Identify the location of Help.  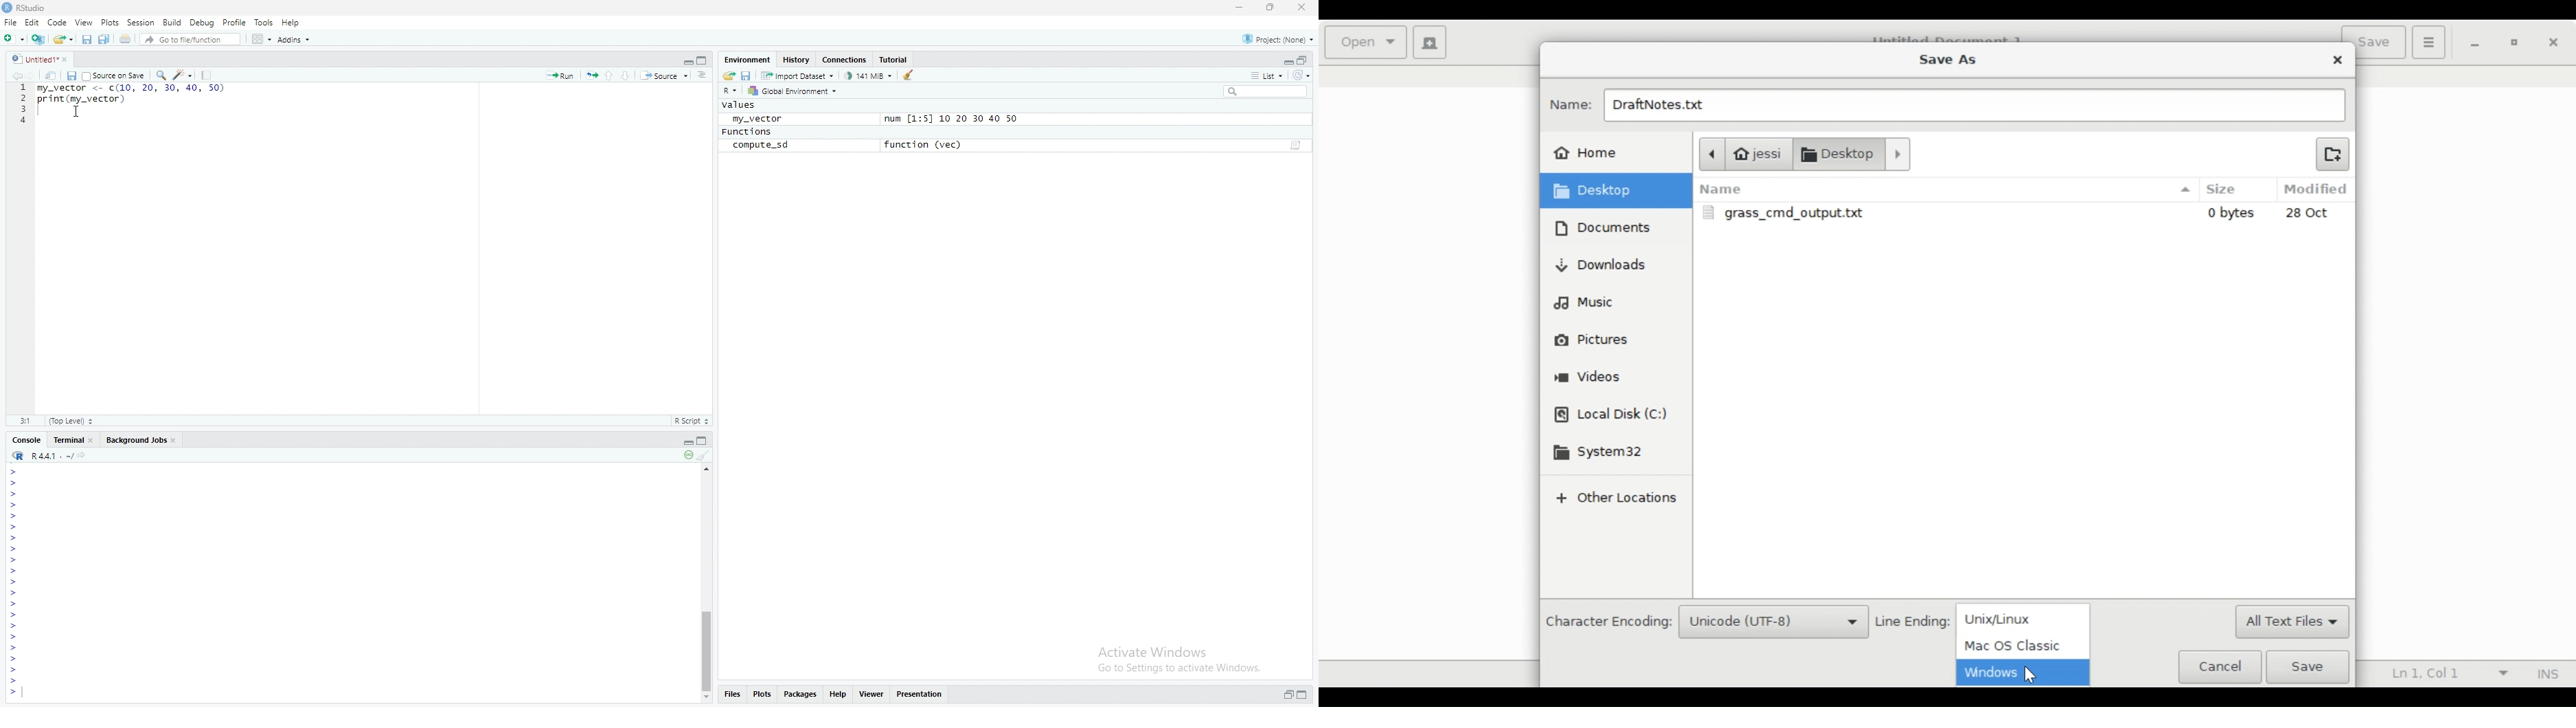
(291, 21).